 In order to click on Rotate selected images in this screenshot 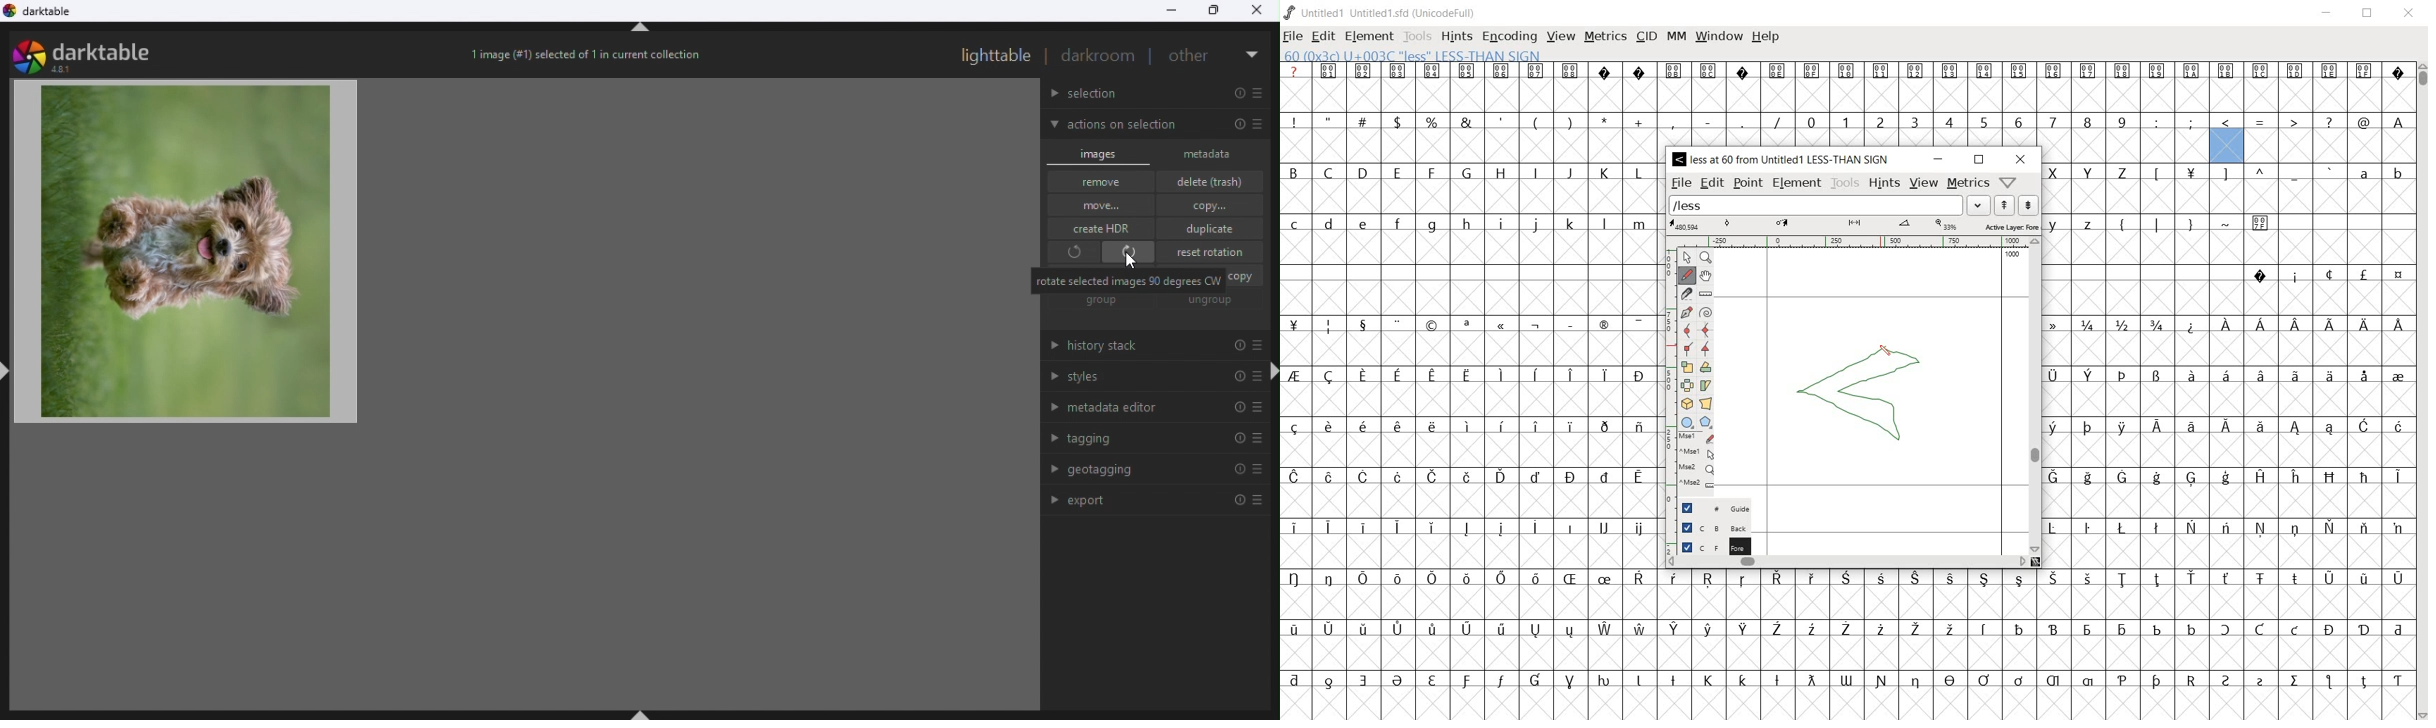, I will do `click(1128, 280)`.